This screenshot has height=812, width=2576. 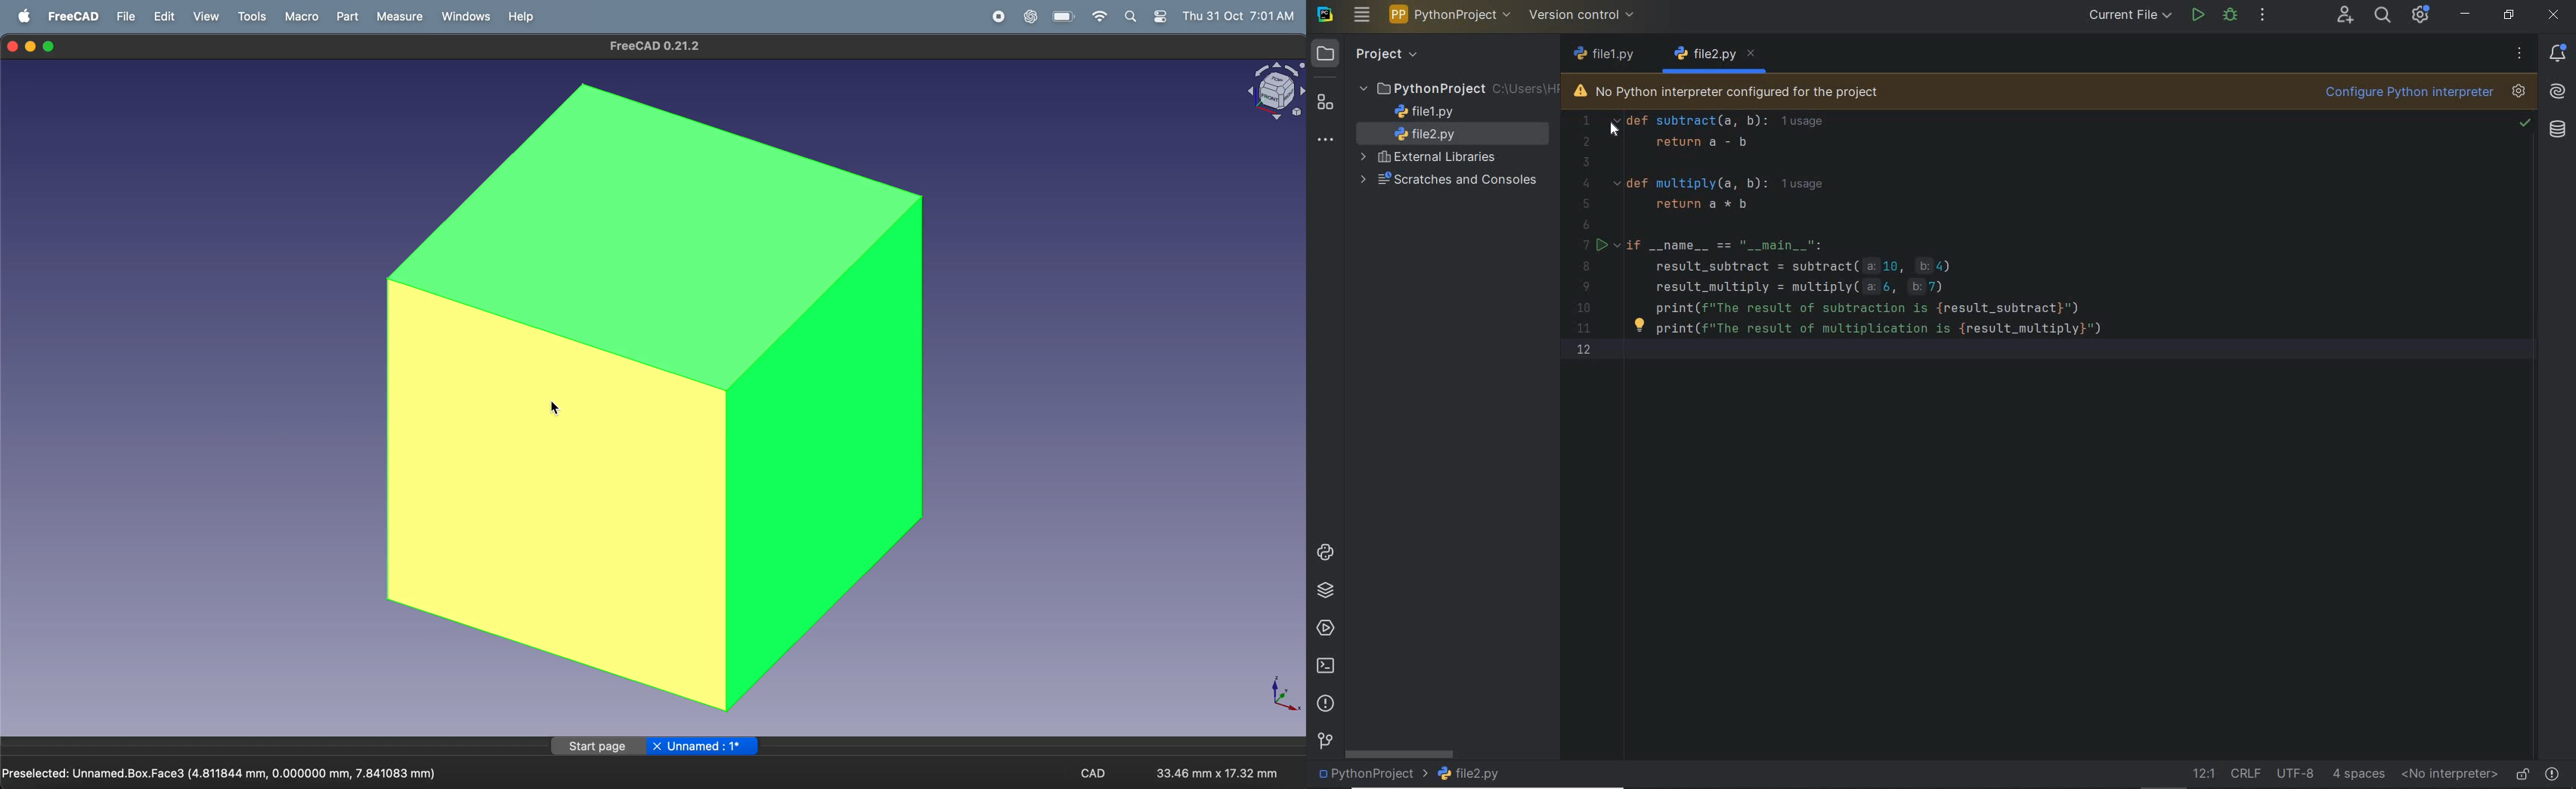 I want to click on chatgpt, so click(x=1030, y=17).